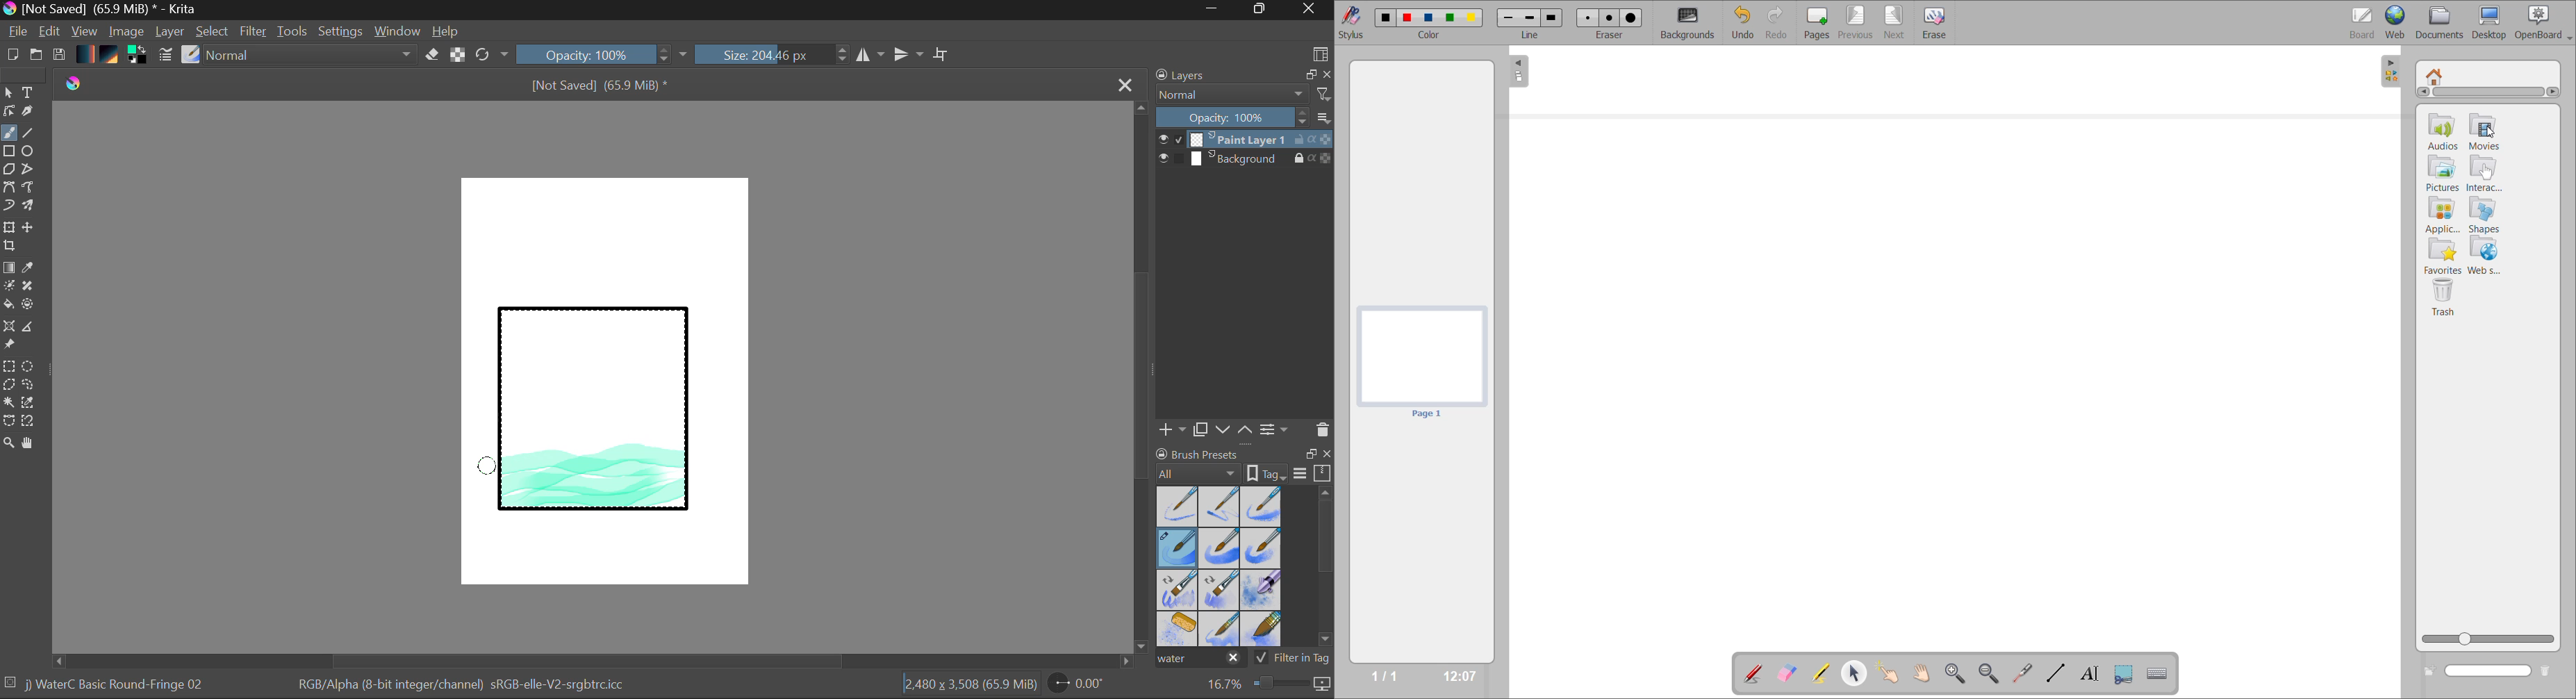 The height and width of the screenshot is (700, 2576). What do you see at coordinates (164, 56) in the screenshot?
I see `Brush Settings` at bounding box center [164, 56].